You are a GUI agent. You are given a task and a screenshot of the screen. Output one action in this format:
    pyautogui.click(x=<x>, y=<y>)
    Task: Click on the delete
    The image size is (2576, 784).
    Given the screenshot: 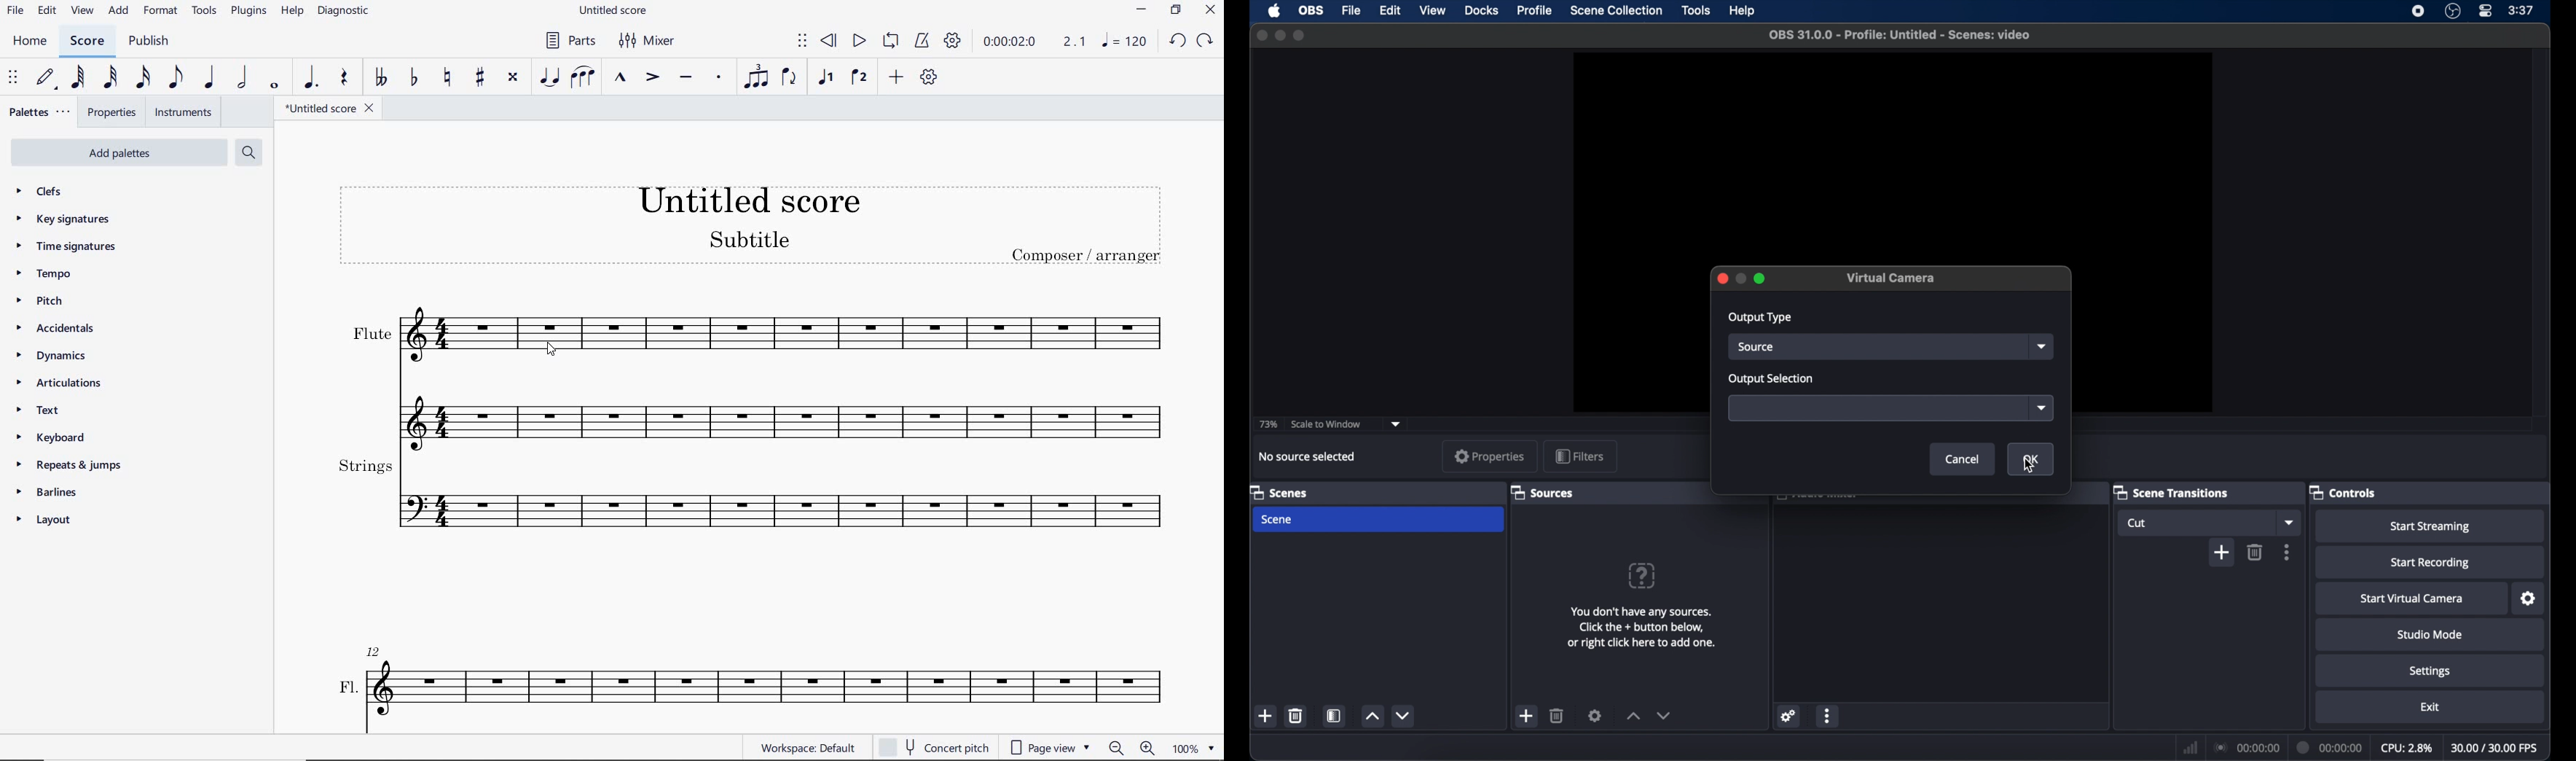 What is the action you would take?
    pyautogui.click(x=1558, y=715)
    